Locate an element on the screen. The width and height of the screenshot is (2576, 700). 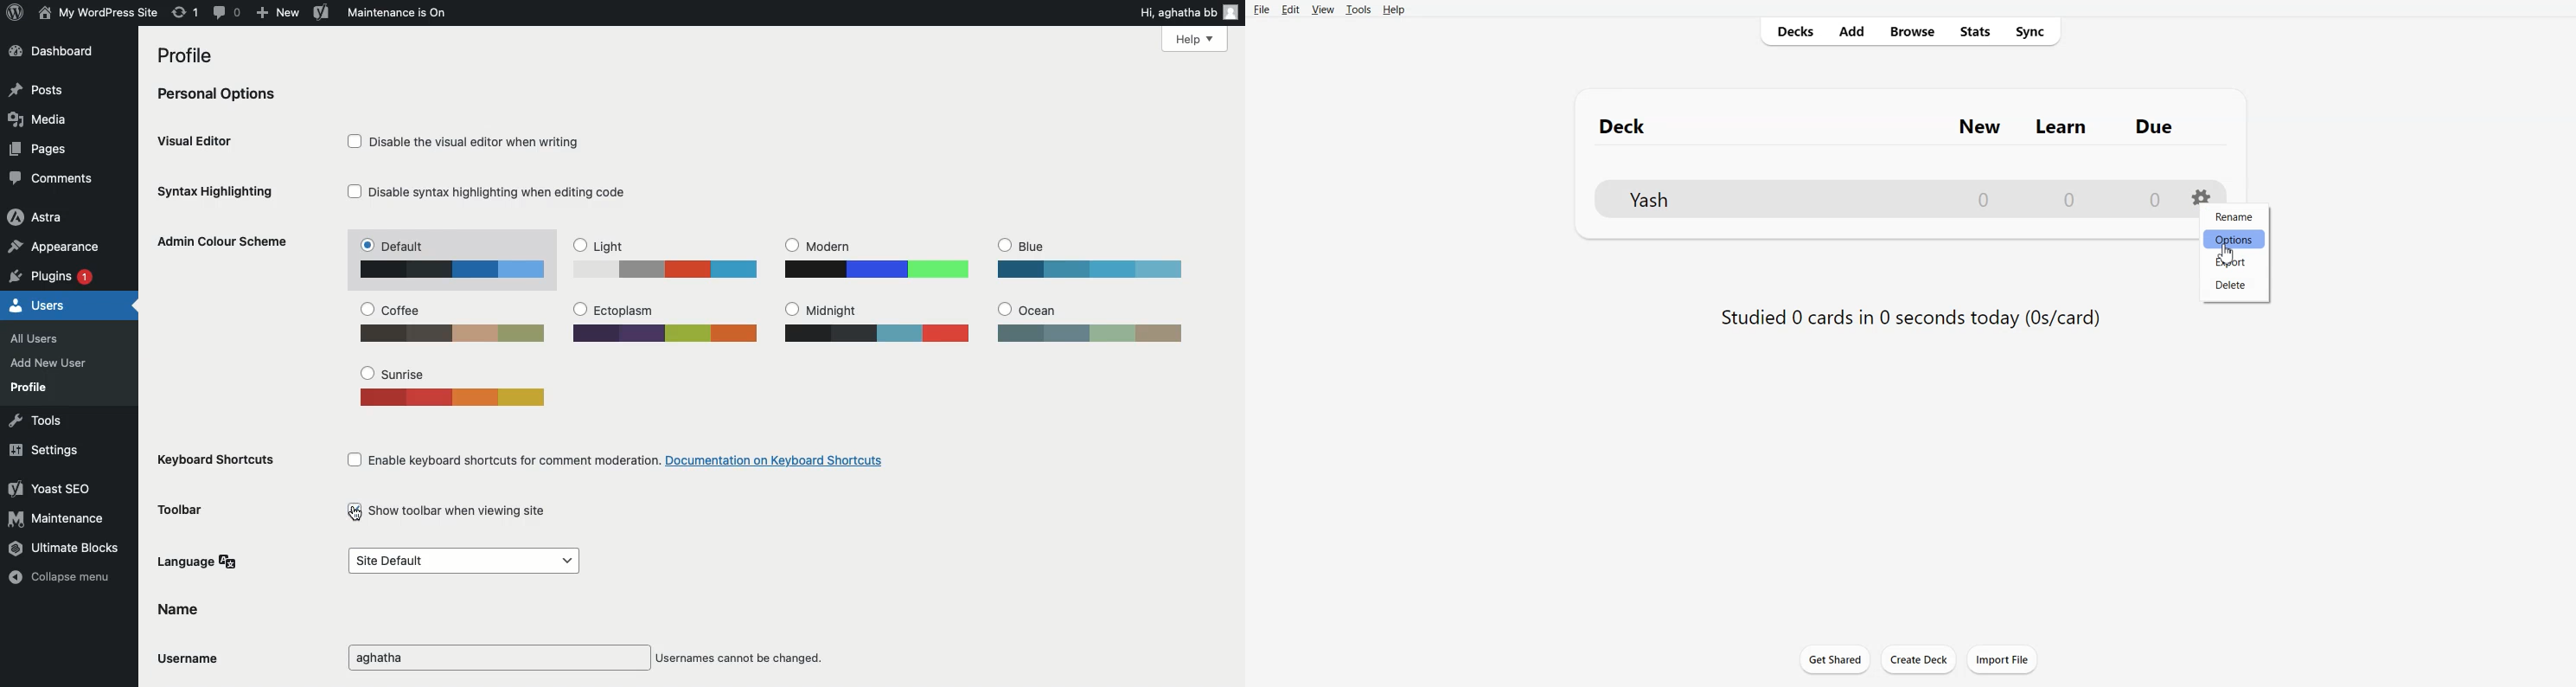
Syntax highlighting is located at coordinates (218, 192).